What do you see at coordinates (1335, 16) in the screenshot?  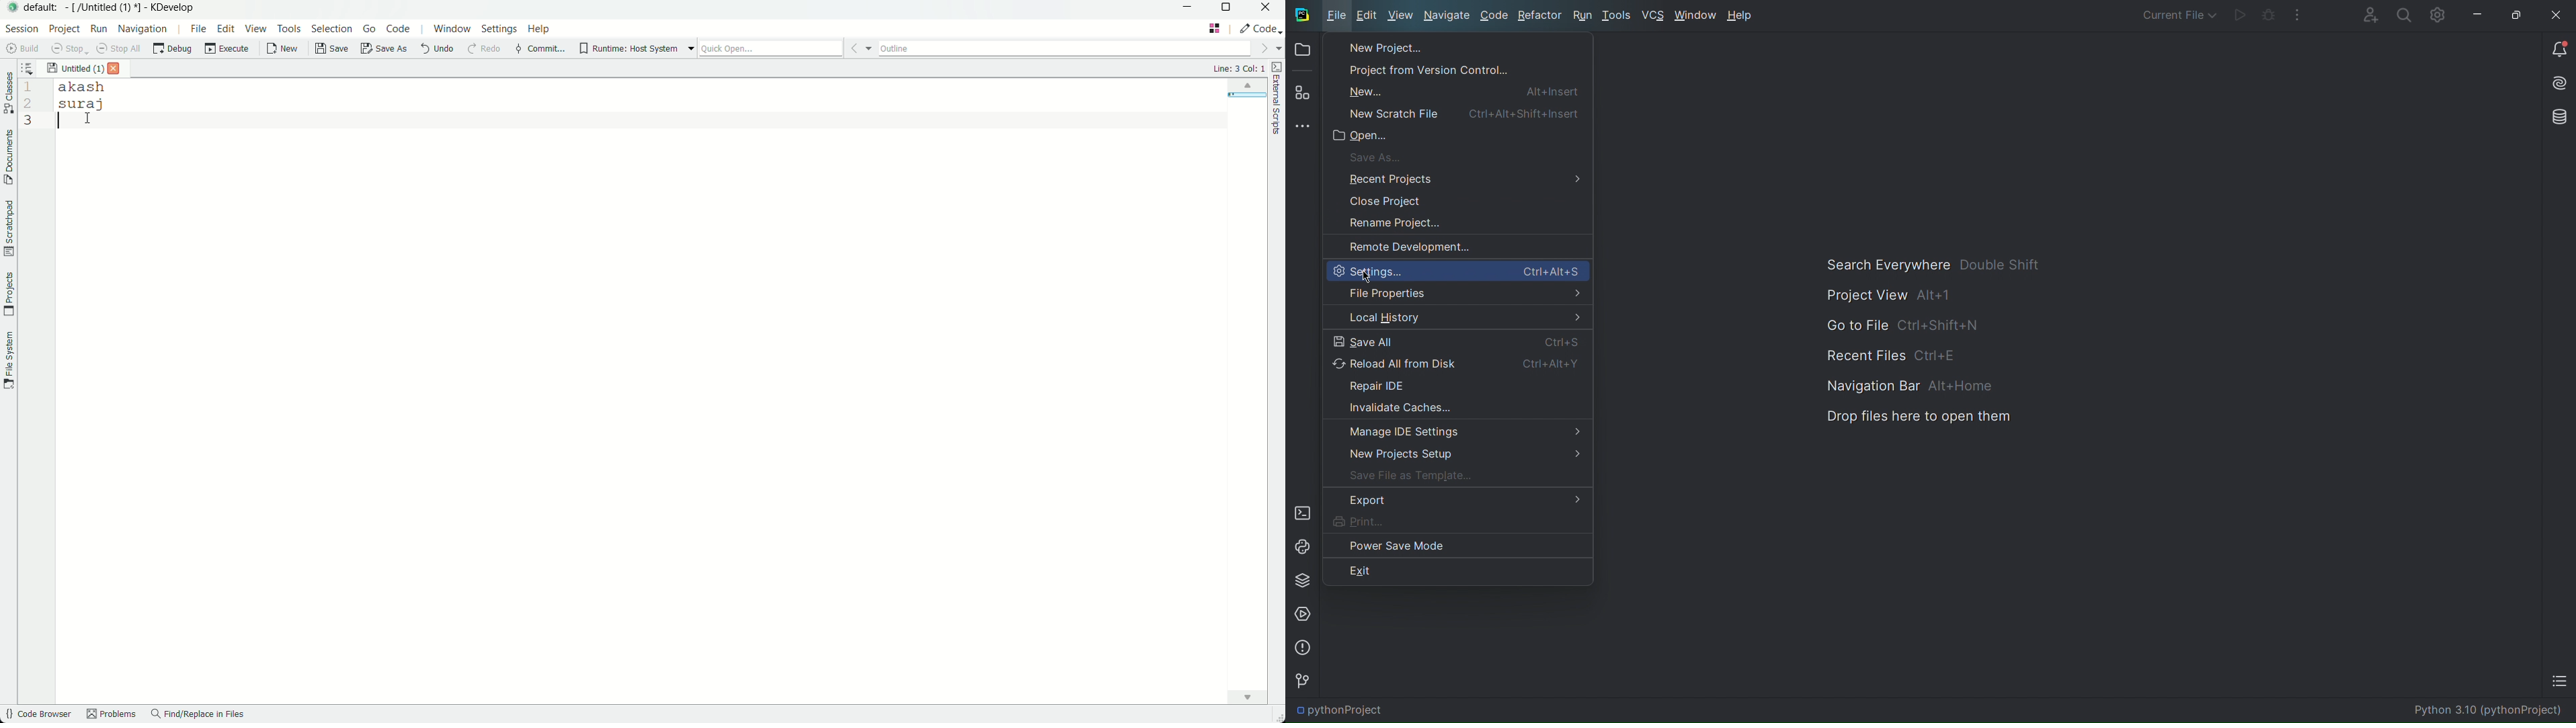 I see `File` at bounding box center [1335, 16].